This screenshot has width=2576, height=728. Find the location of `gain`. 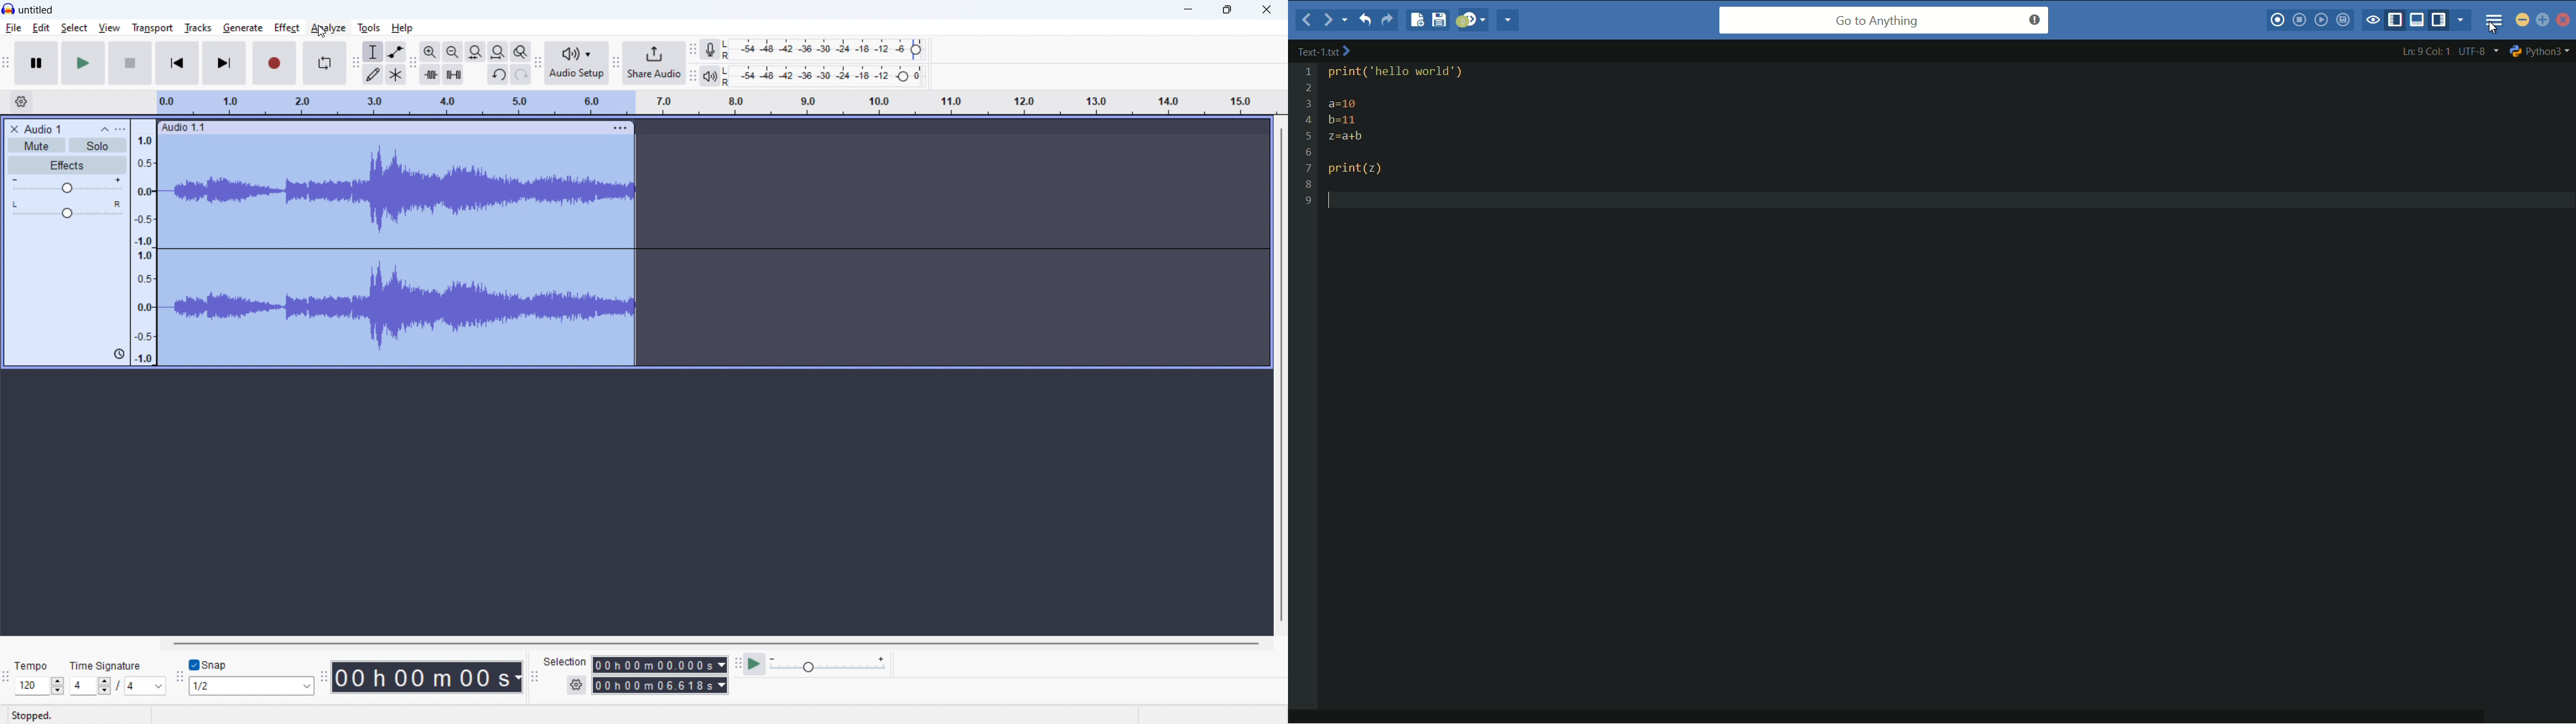

gain is located at coordinates (68, 185).